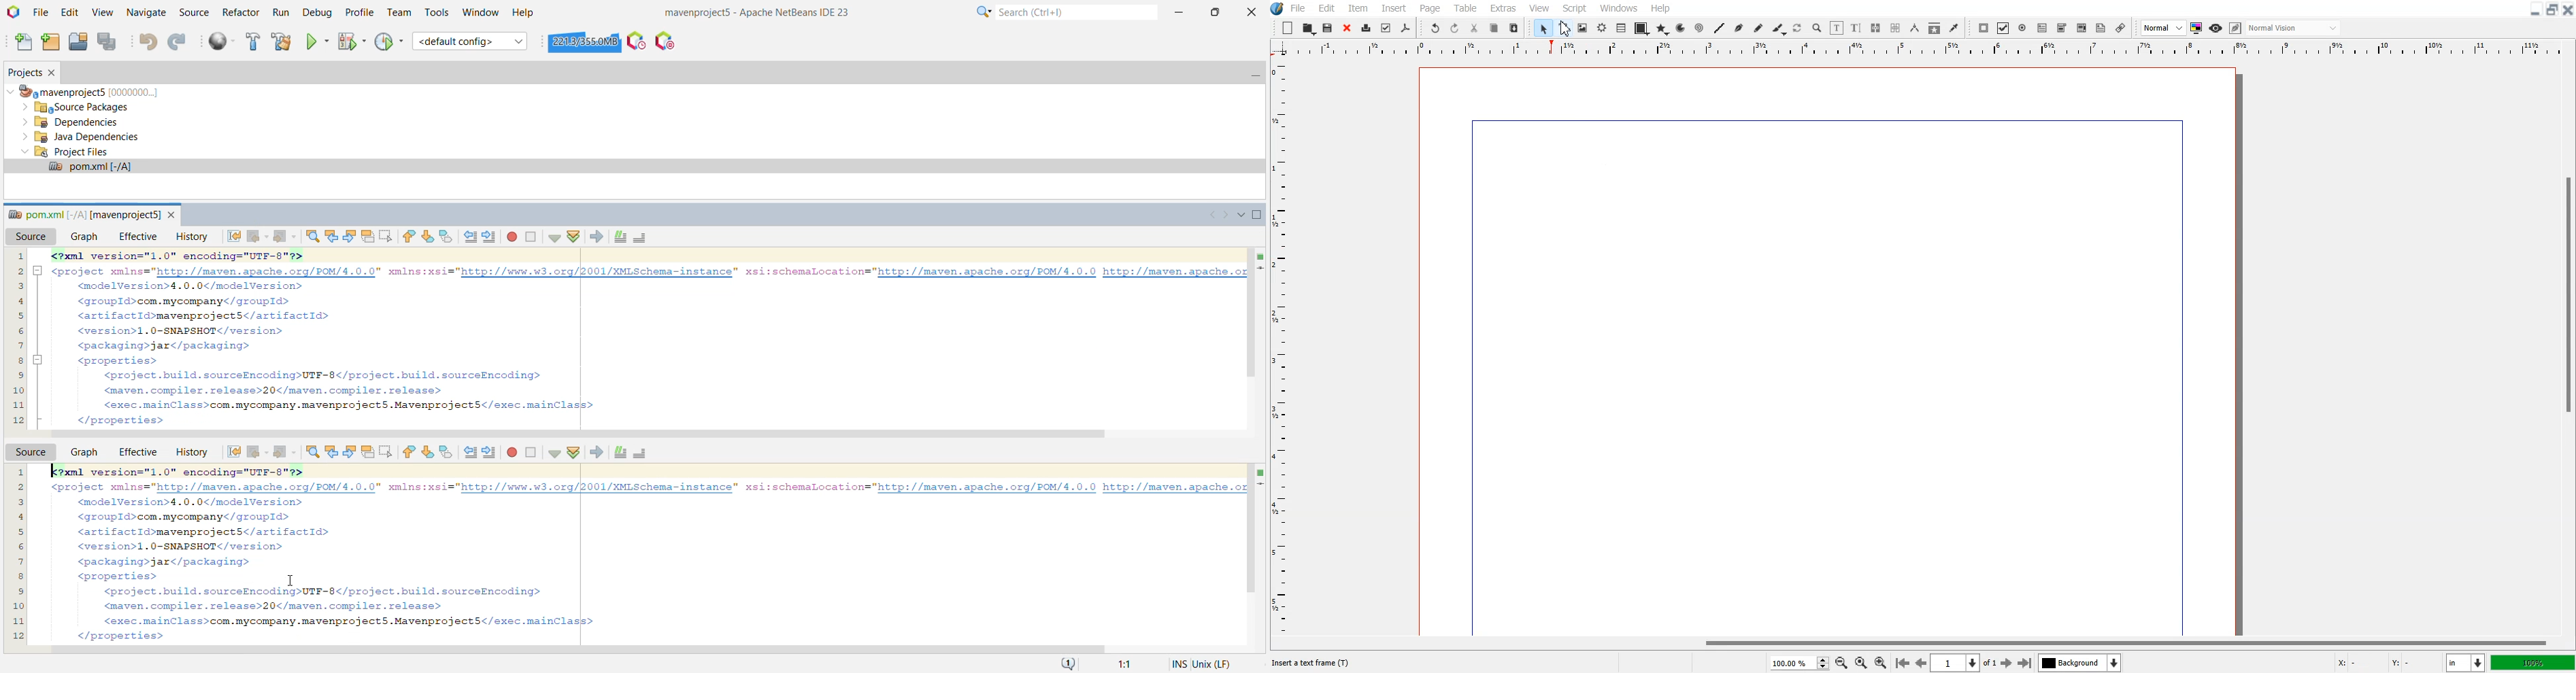 This screenshot has height=700, width=2576. What do you see at coordinates (286, 237) in the screenshot?
I see `Forward` at bounding box center [286, 237].